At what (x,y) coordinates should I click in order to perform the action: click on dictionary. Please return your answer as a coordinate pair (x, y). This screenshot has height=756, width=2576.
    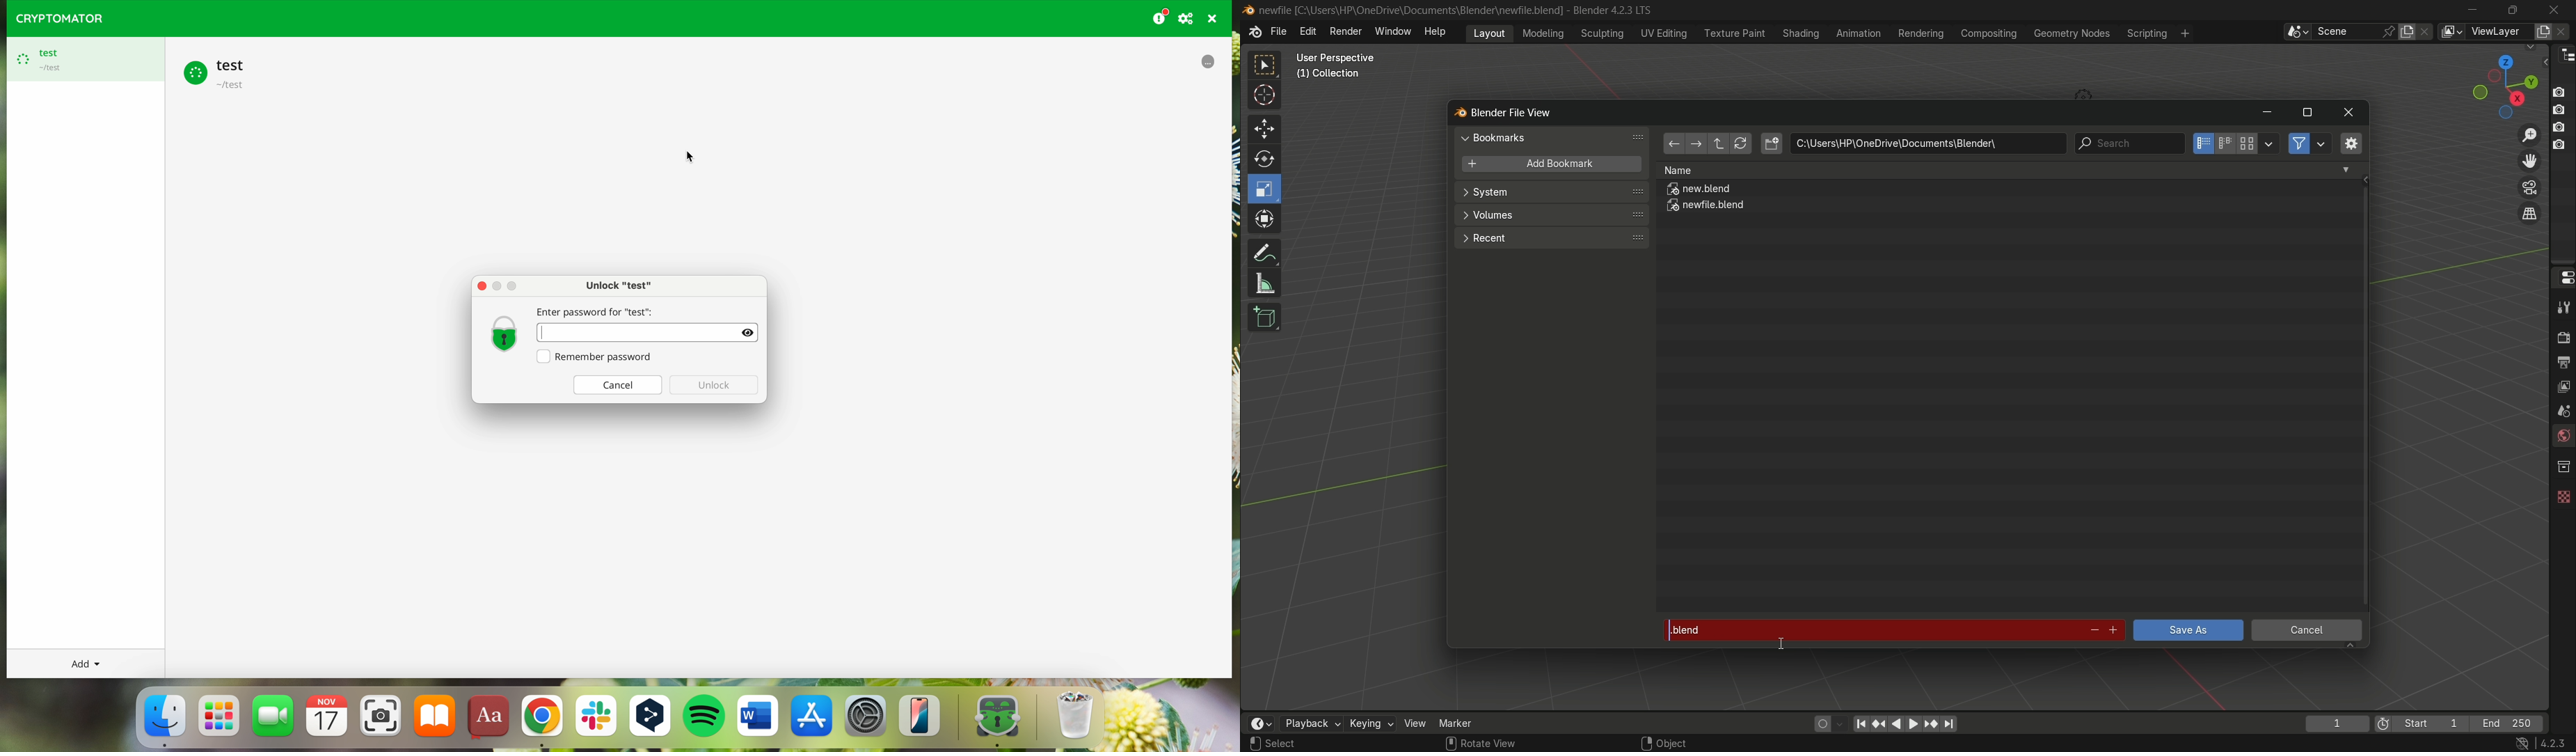
    Looking at the image, I should click on (491, 720).